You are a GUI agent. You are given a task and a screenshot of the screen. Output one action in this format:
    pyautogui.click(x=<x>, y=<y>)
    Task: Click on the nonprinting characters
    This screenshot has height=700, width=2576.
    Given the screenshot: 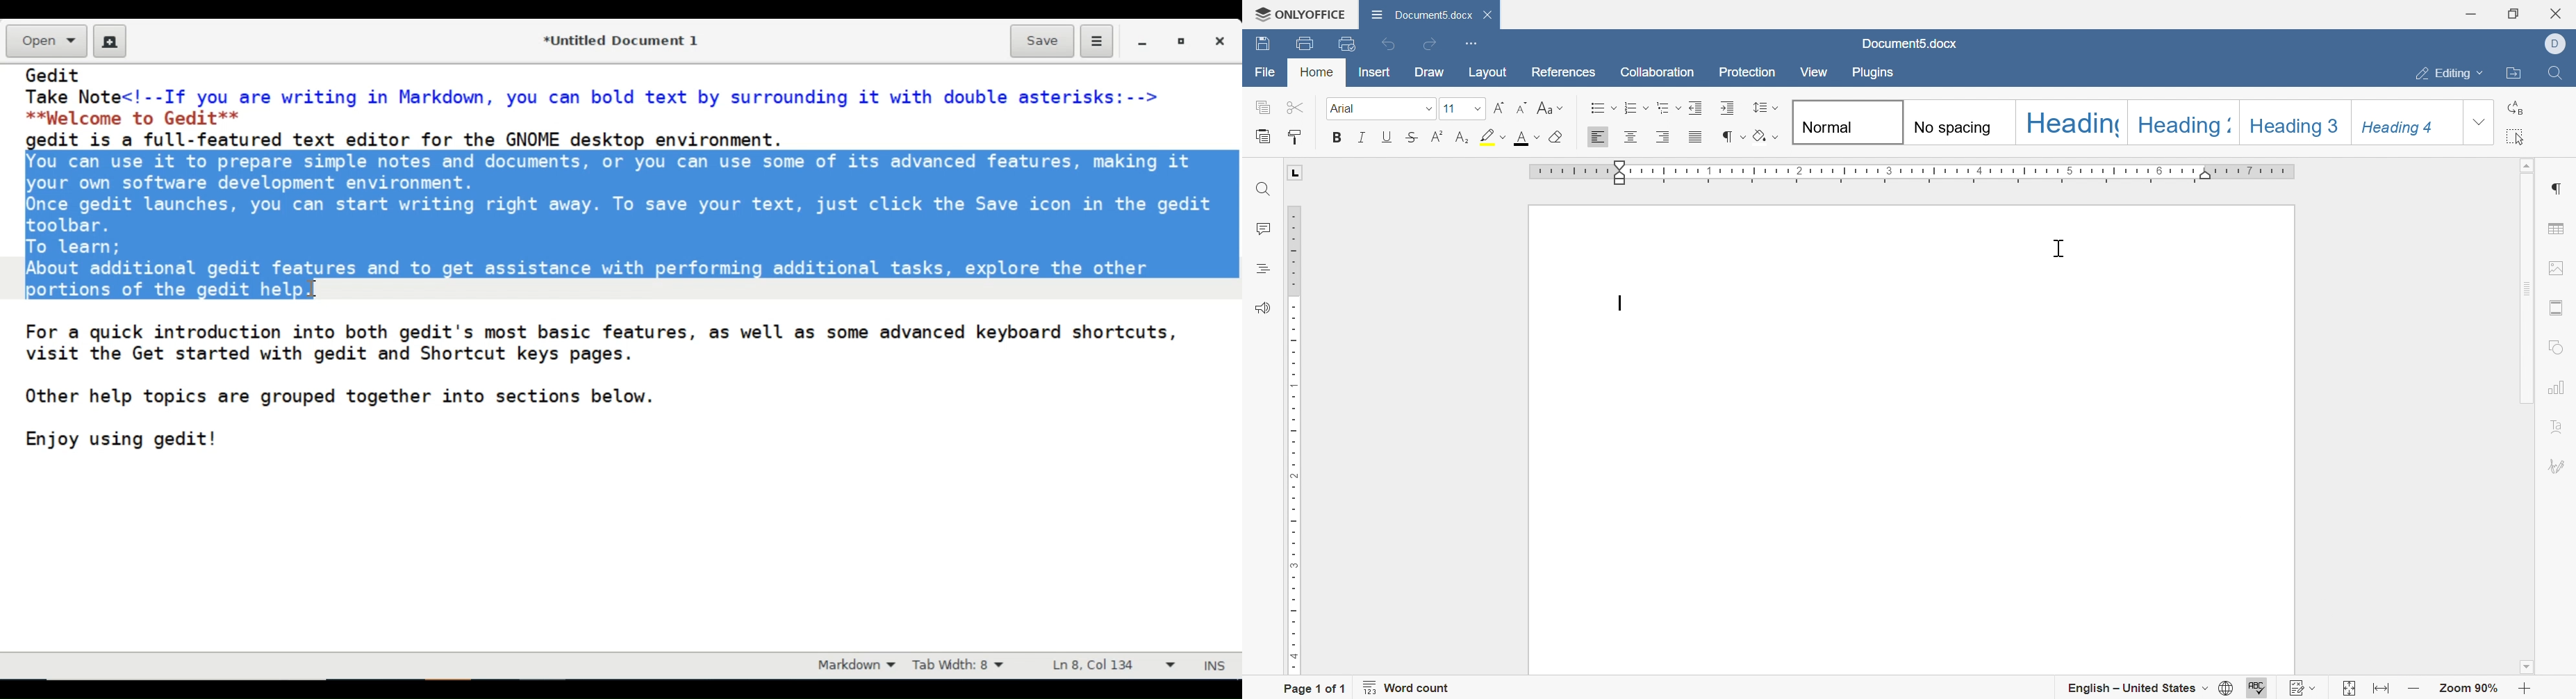 What is the action you would take?
    pyautogui.click(x=1733, y=136)
    